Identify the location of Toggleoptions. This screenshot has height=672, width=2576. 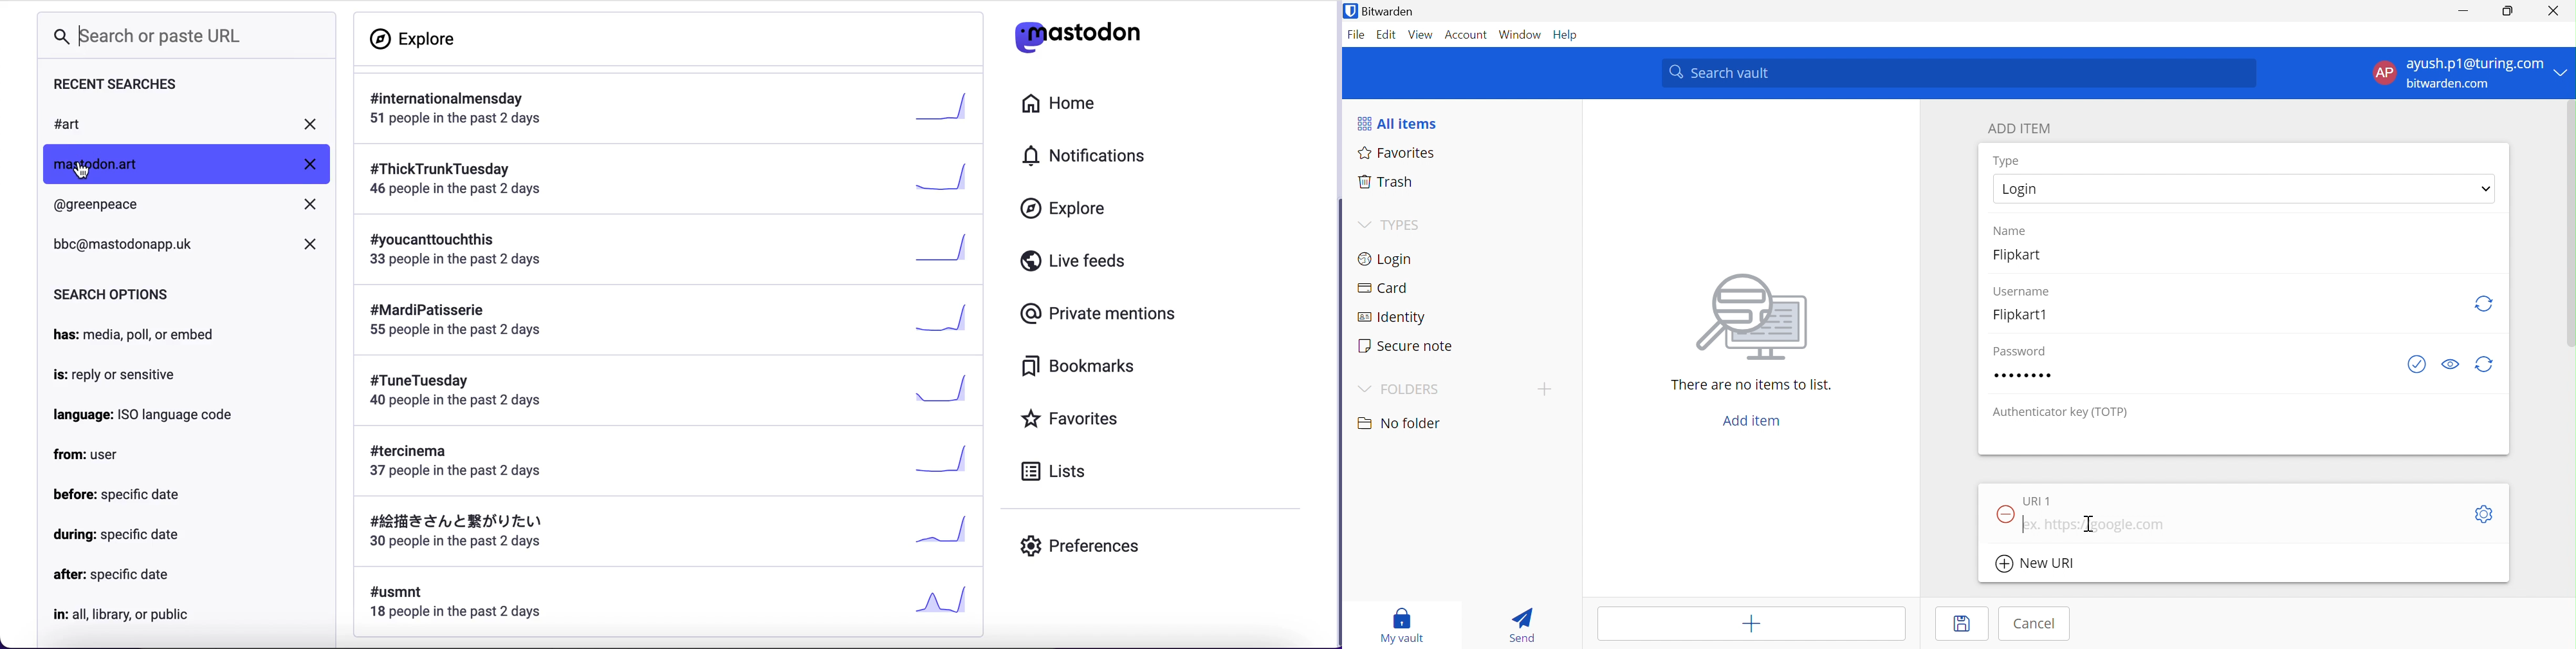
(2482, 514).